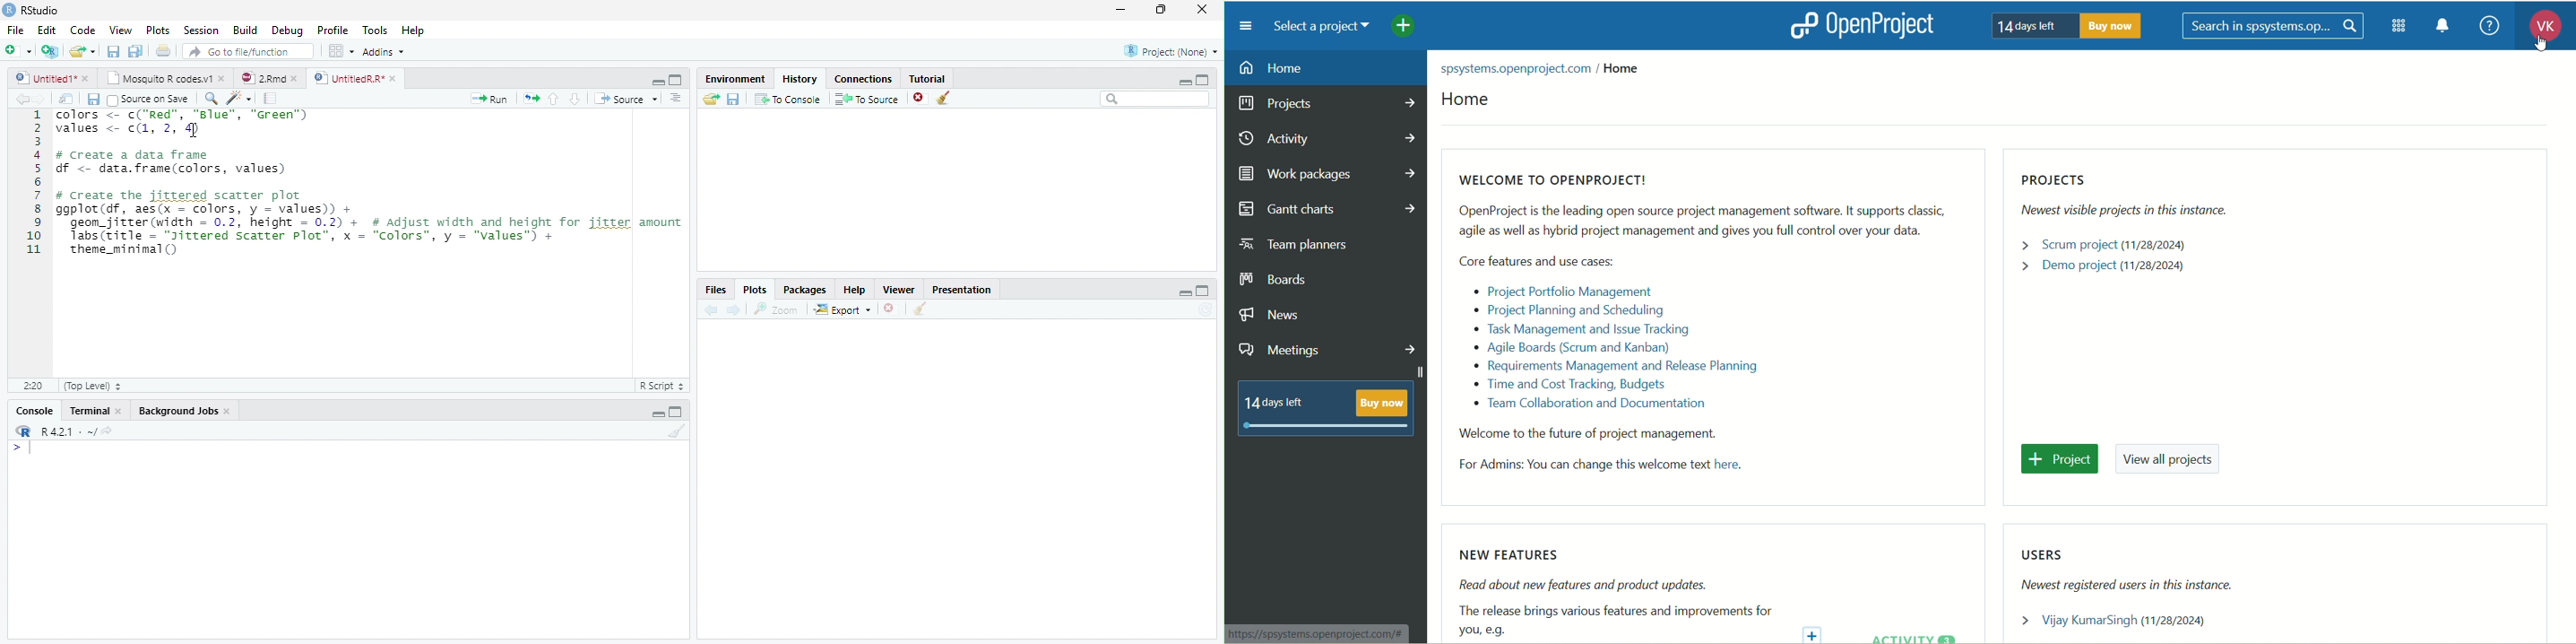 The height and width of the screenshot is (644, 2576). I want to click on Open recent files, so click(93, 51).